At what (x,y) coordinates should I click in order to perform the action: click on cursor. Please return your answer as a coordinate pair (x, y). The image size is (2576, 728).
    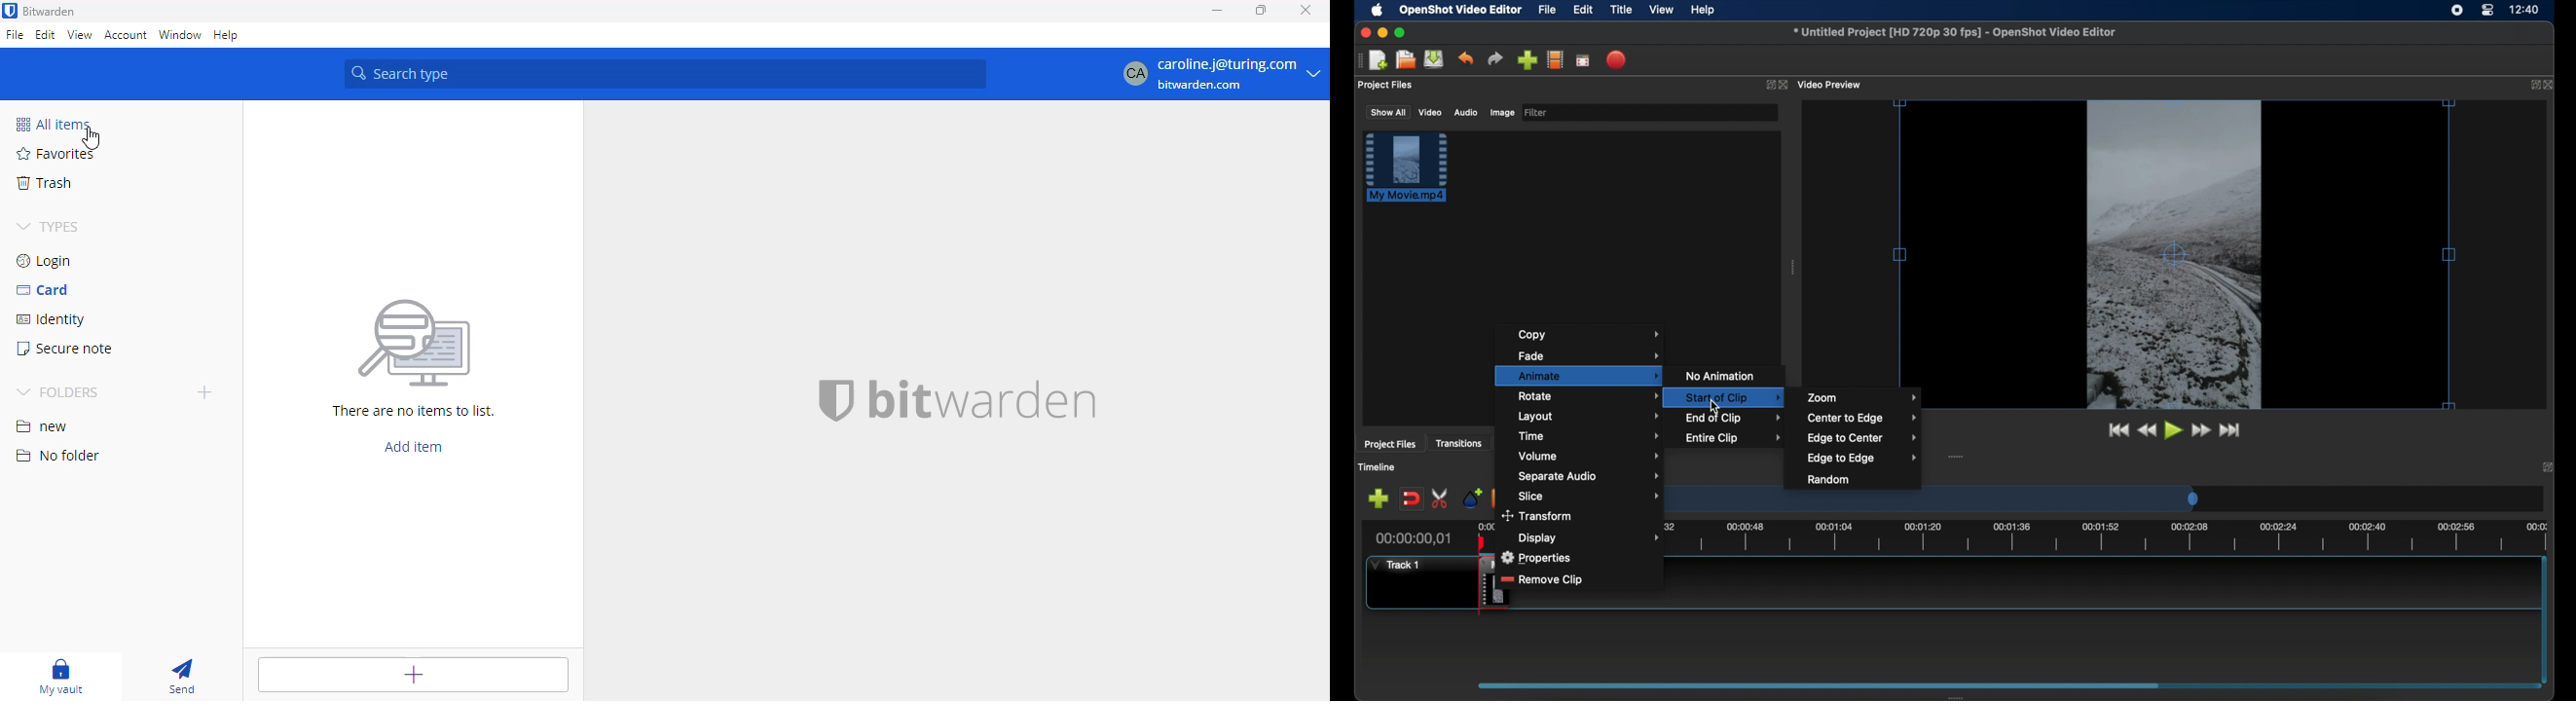
    Looking at the image, I should click on (1717, 405).